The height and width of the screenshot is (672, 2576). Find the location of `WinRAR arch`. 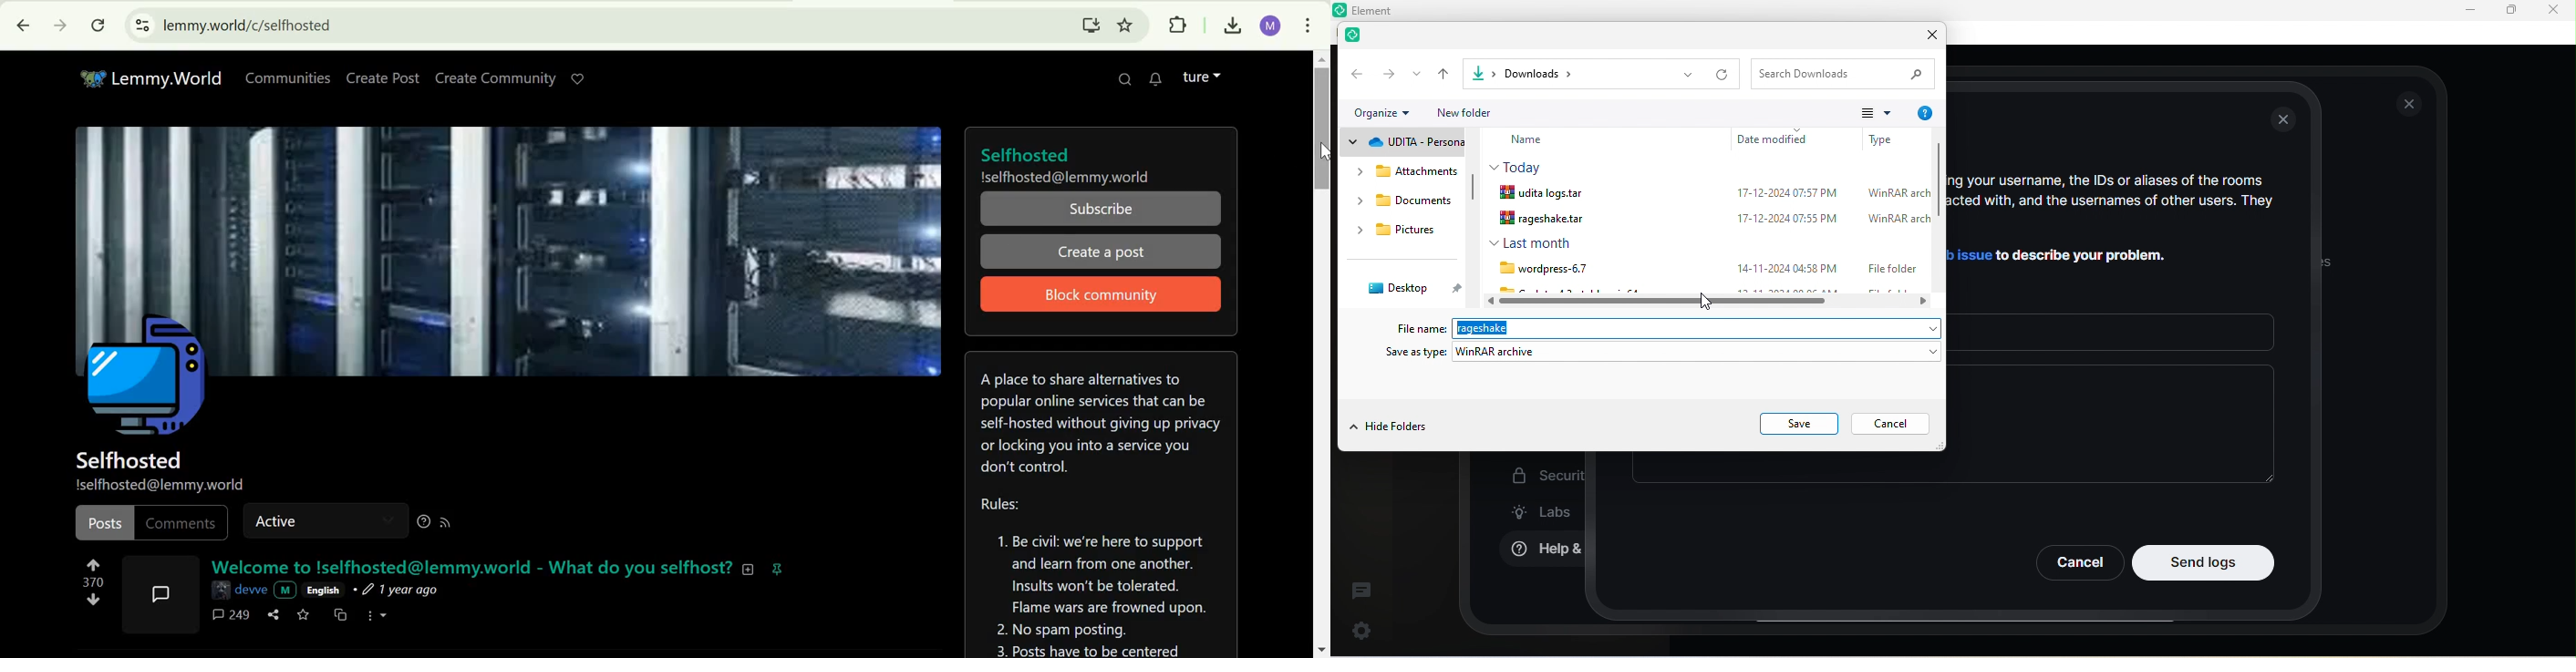

WinRAR arch is located at coordinates (1898, 220).